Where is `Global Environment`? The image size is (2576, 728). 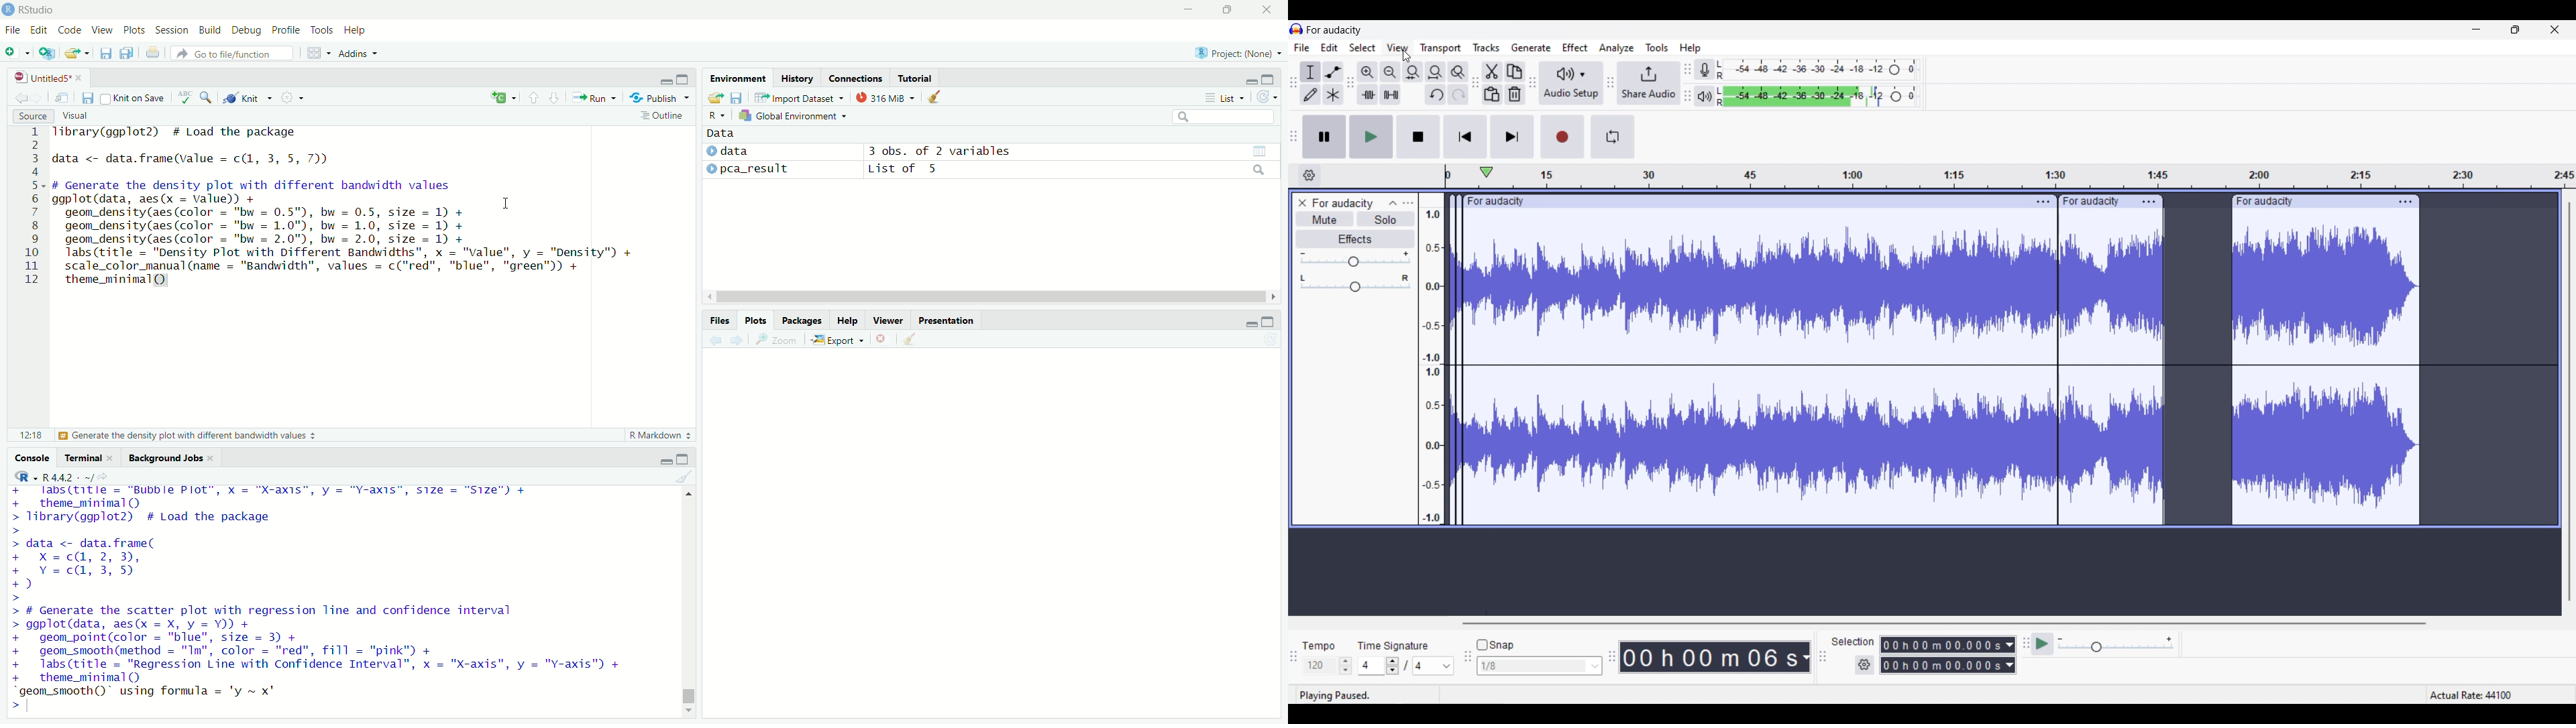 Global Environment is located at coordinates (794, 115).